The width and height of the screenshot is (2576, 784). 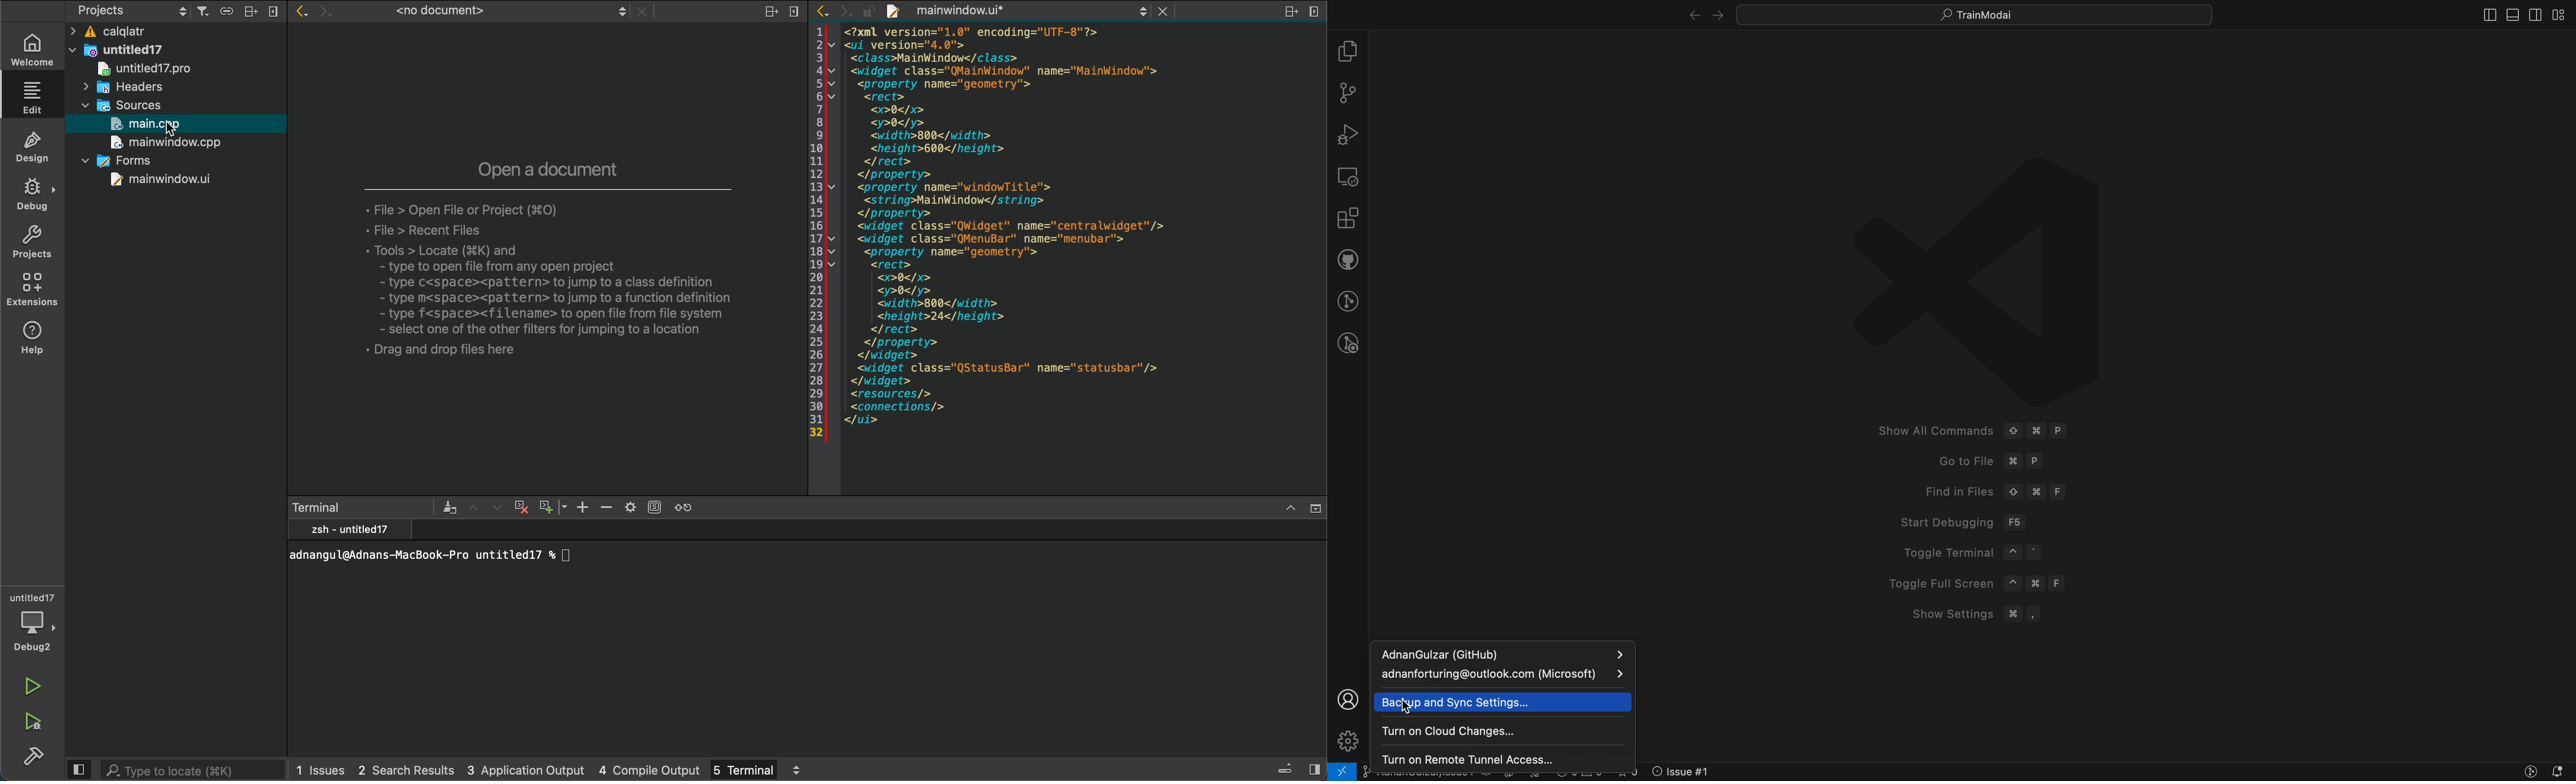 I want to click on toog;e primary bar, so click(x=2511, y=15).